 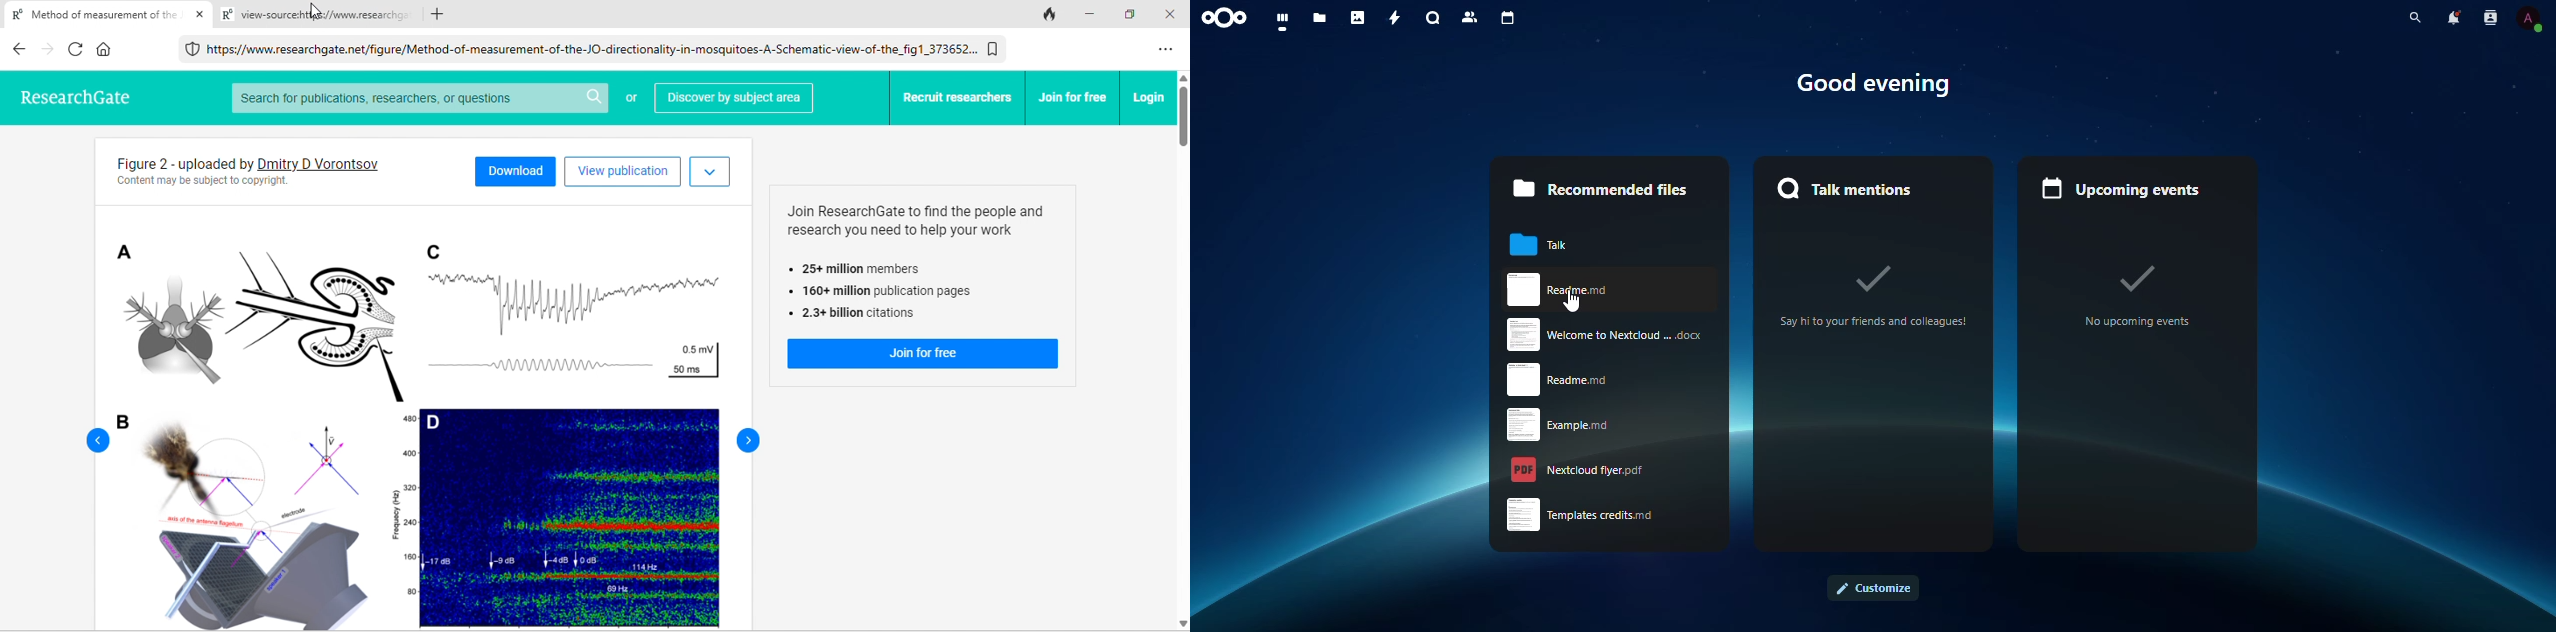 I want to click on notifications, so click(x=2454, y=17).